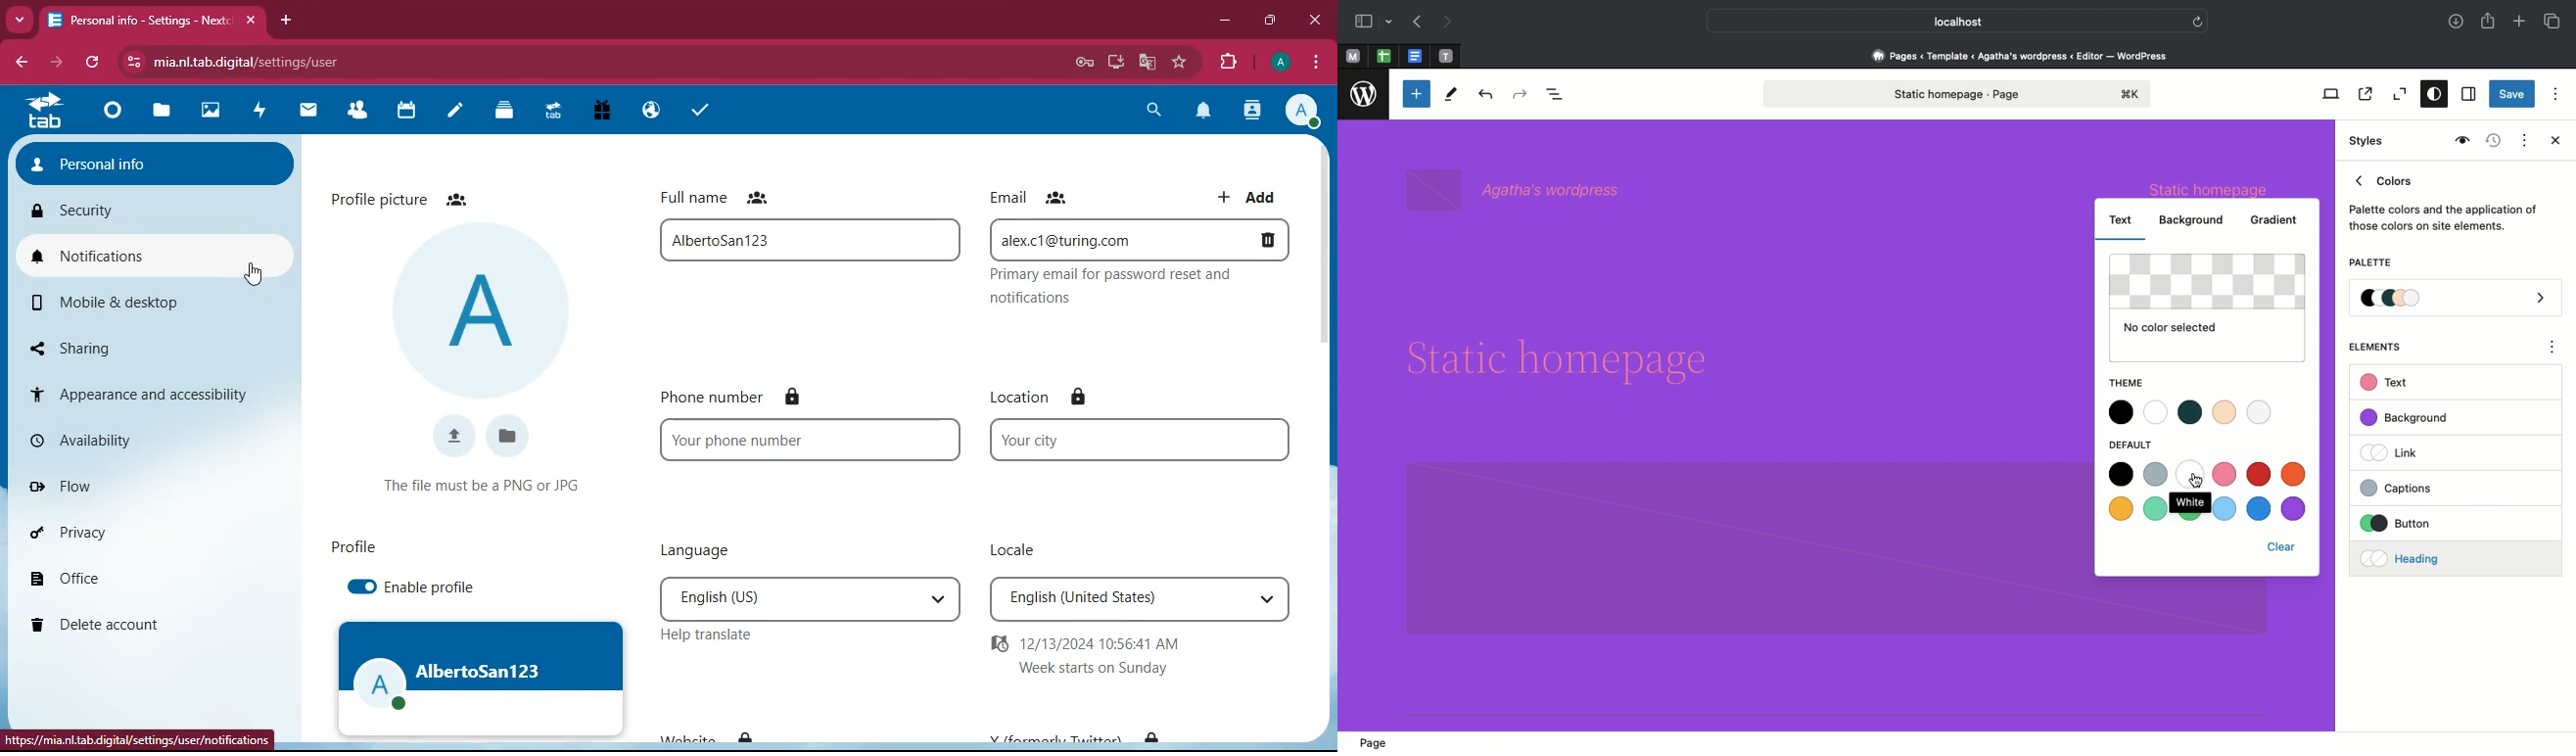 The width and height of the screenshot is (2576, 756). I want to click on language, so click(704, 550).